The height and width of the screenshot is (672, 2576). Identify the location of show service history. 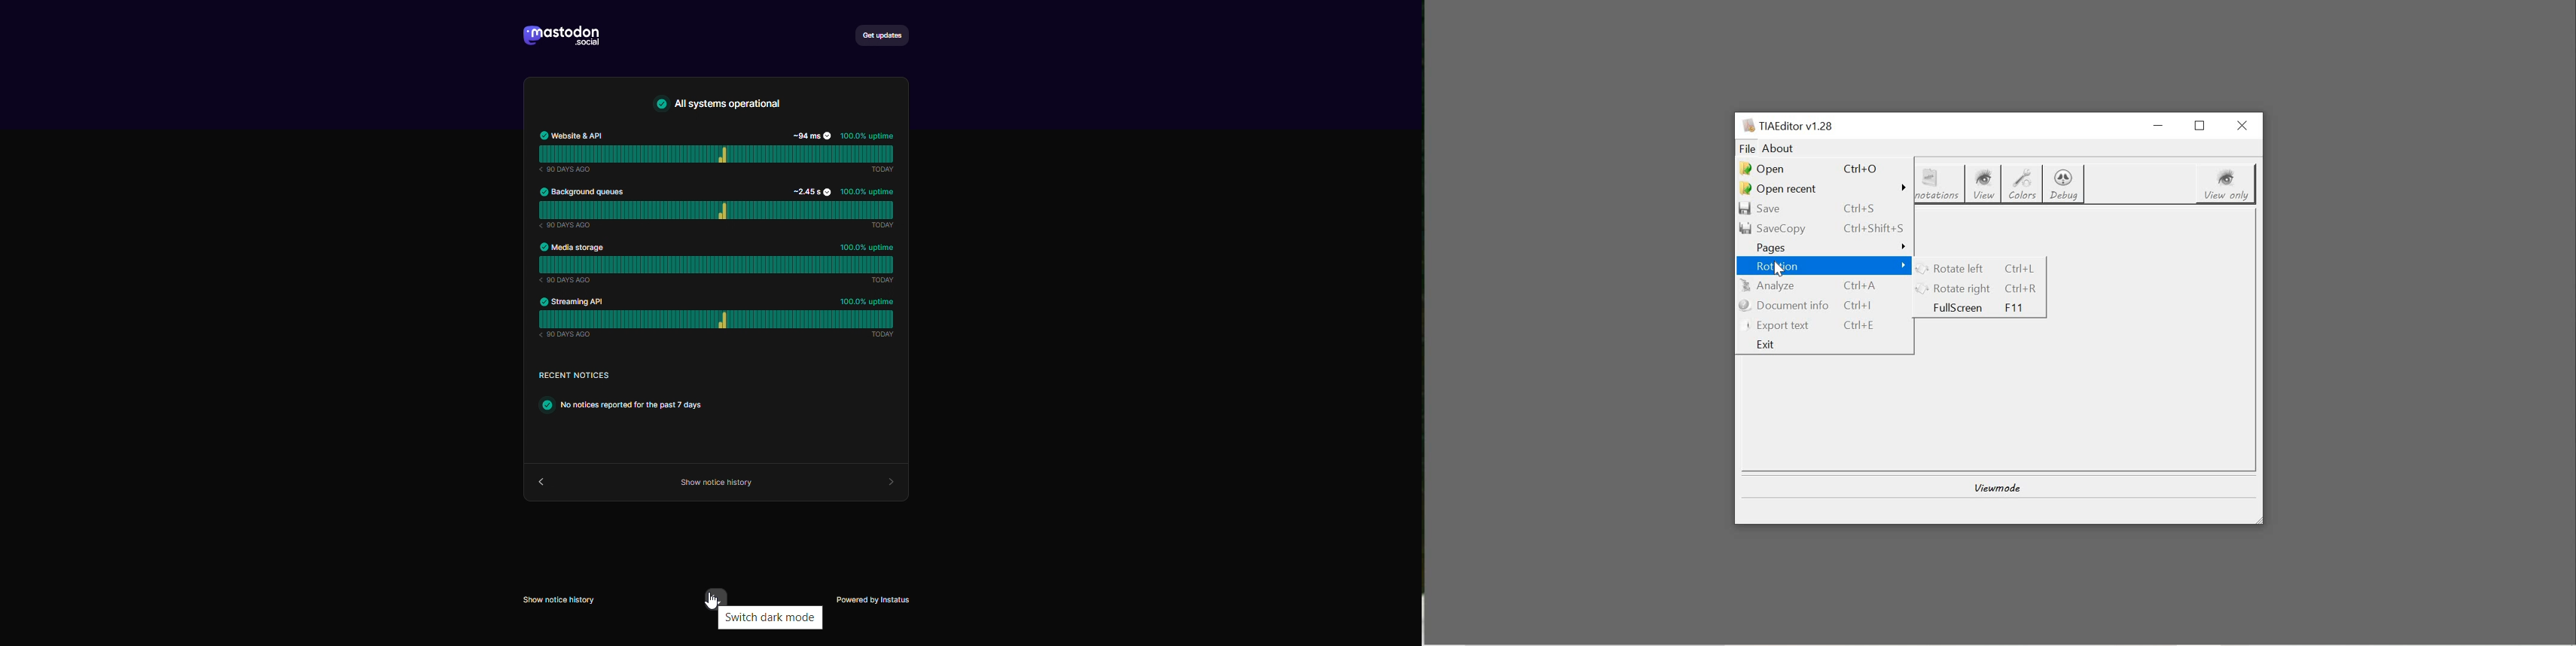
(561, 600).